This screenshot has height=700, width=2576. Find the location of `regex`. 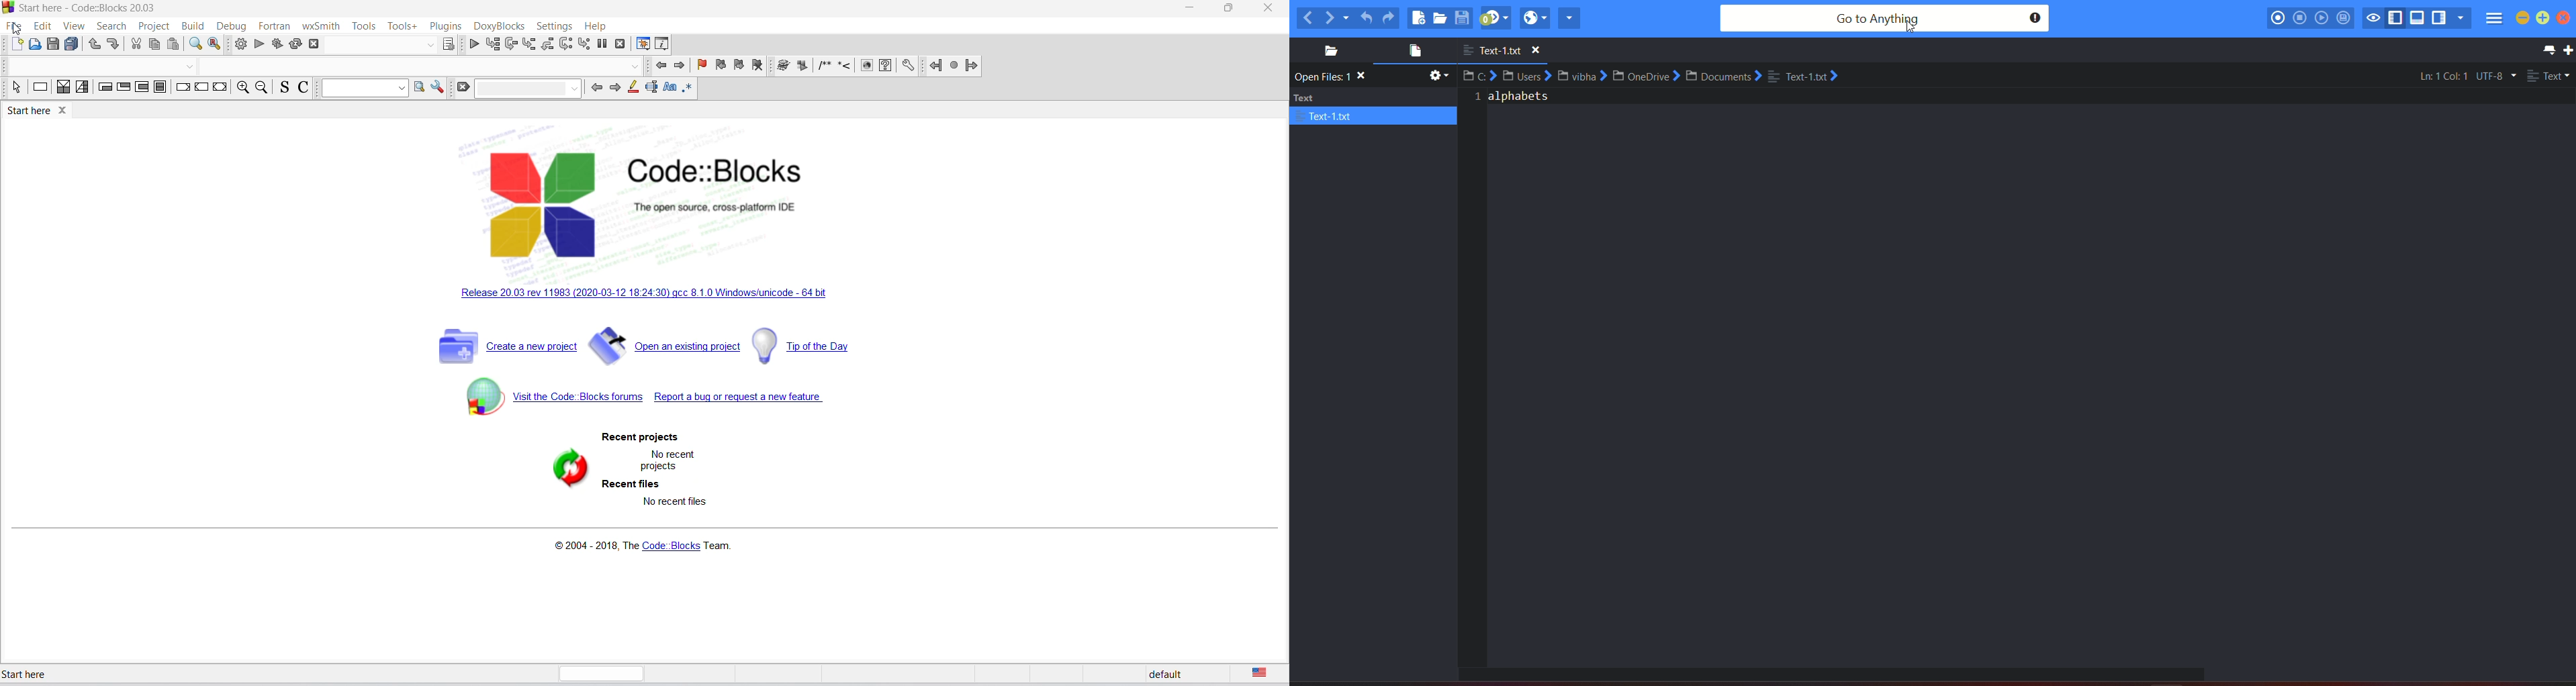

regex is located at coordinates (688, 90).